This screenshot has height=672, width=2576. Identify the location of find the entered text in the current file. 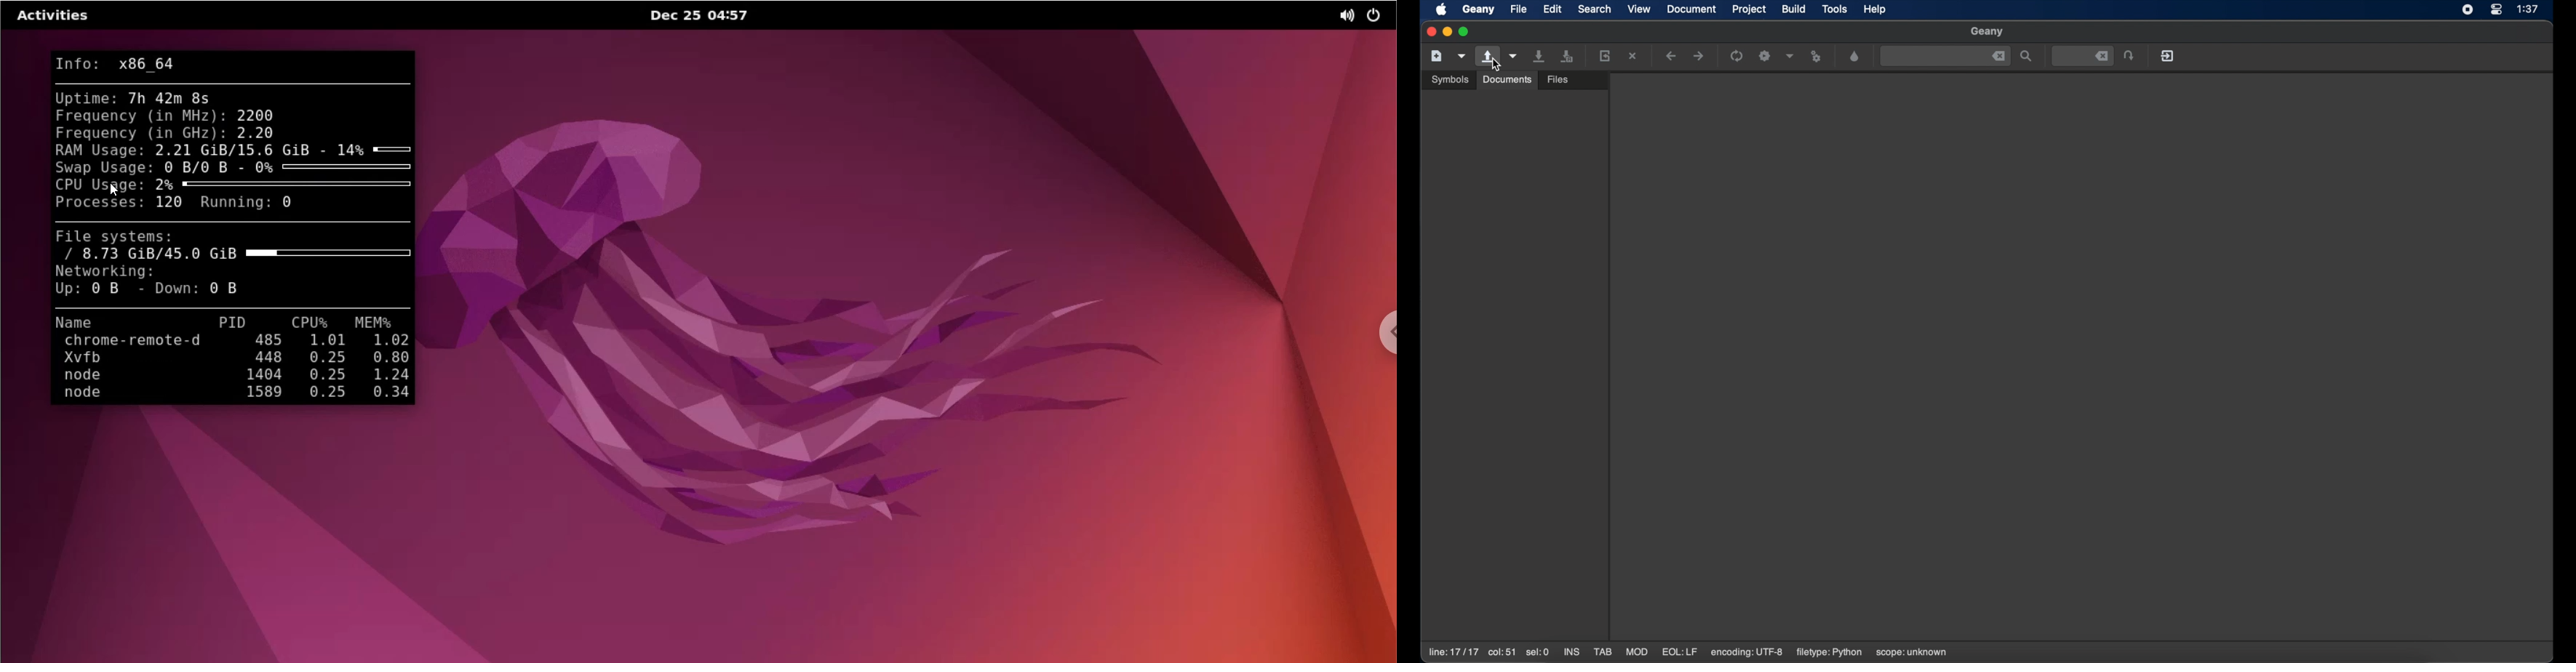
(1945, 56).